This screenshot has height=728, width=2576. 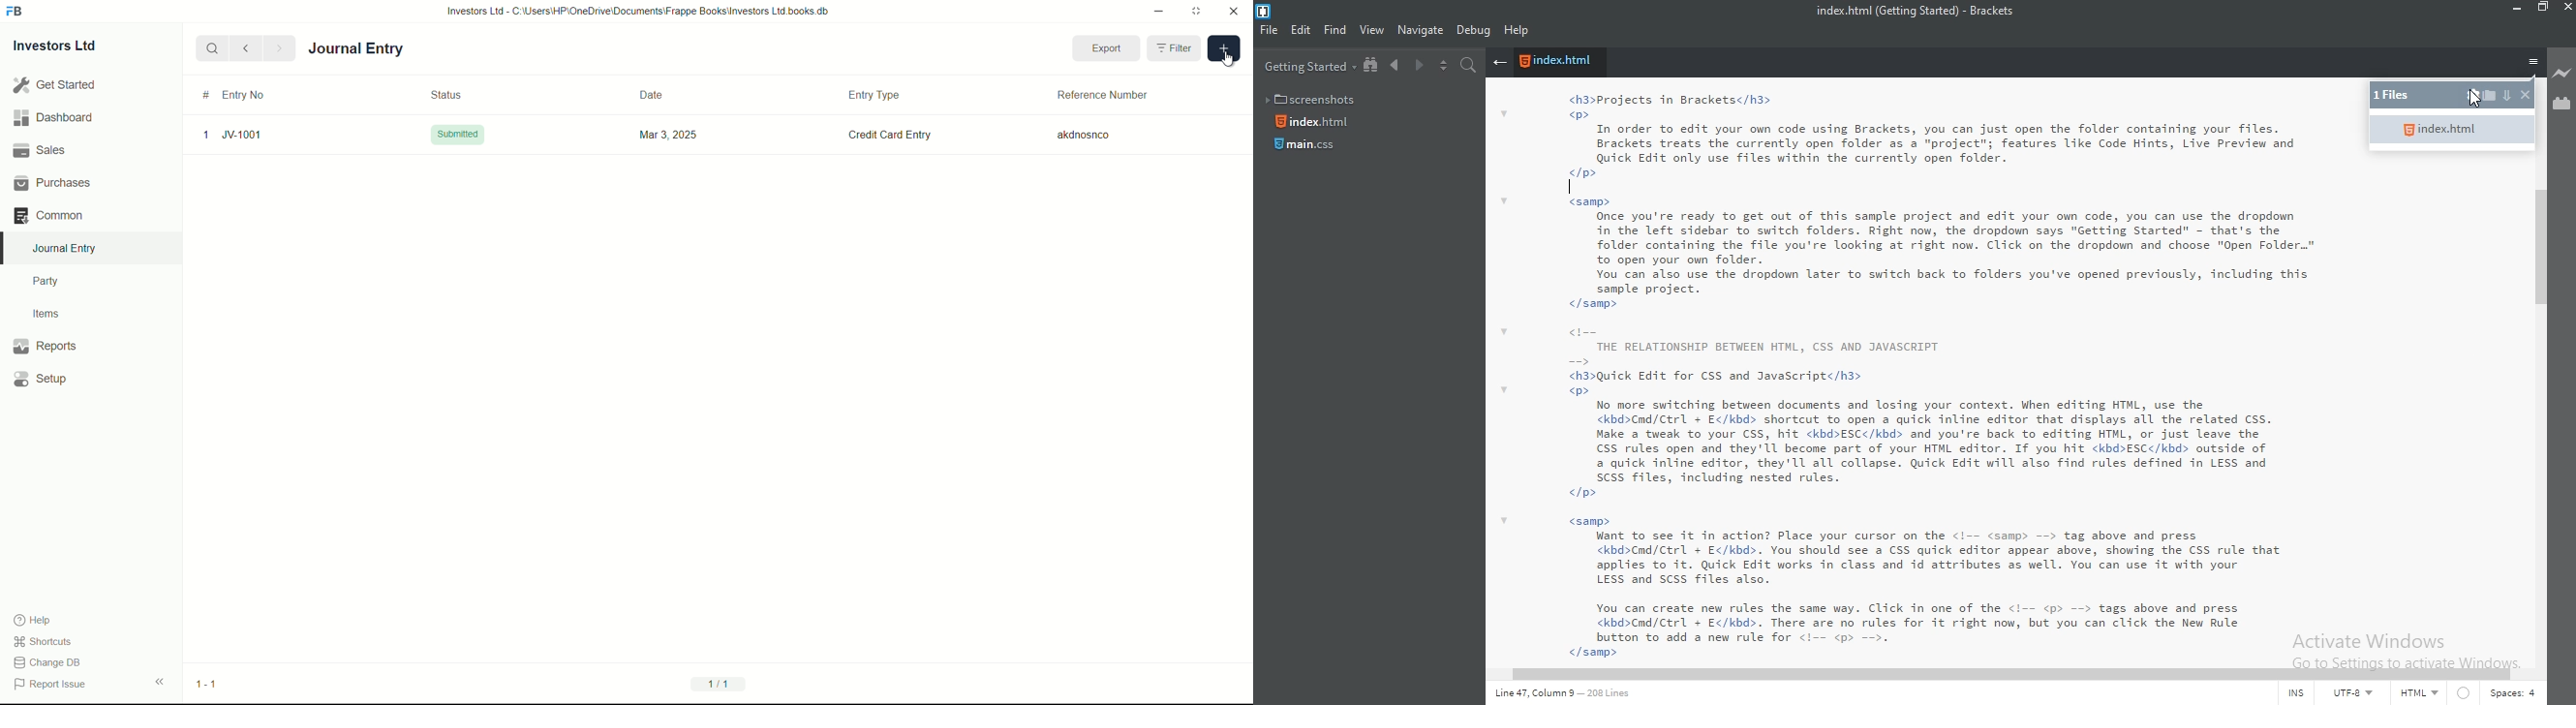 What do you see at coordinates (394, 49) in the screenshot?
I see `journal entry` at bounding box center [394, 49].